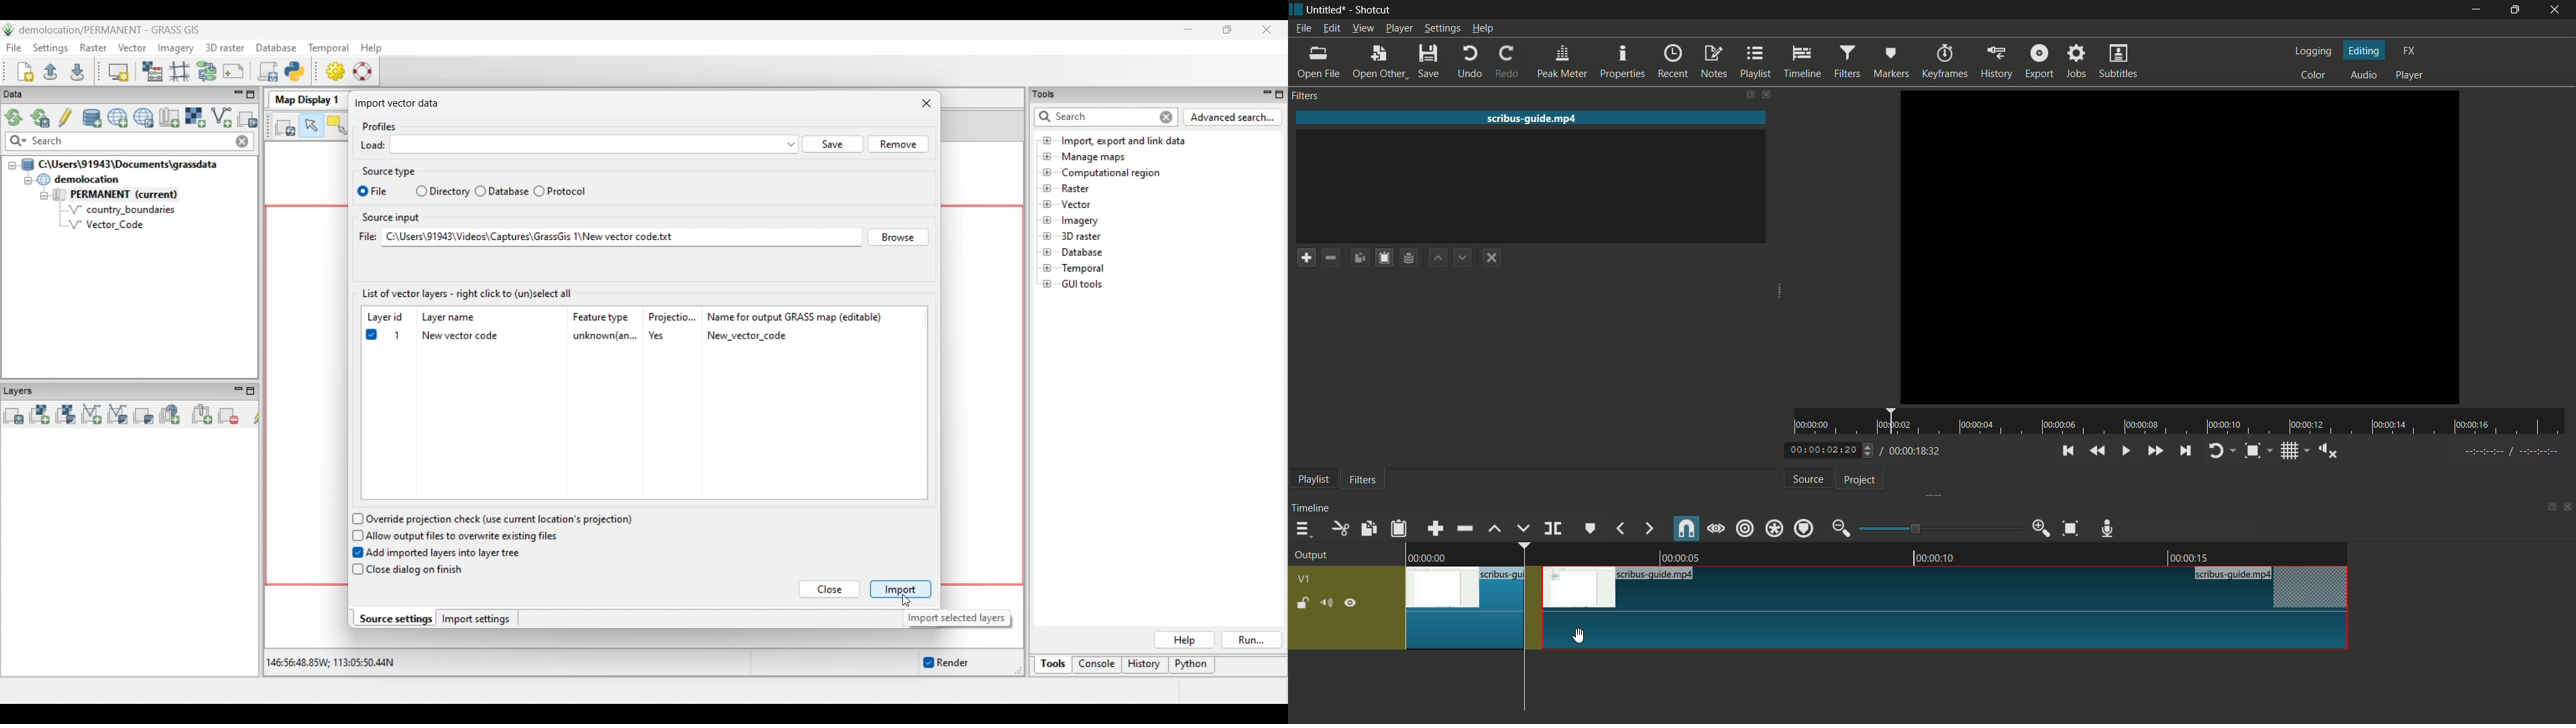  What do you see at coordinates (2252, 451) in the screenshot?
I see `toggle zoom` at bounding box center [2252, 451].